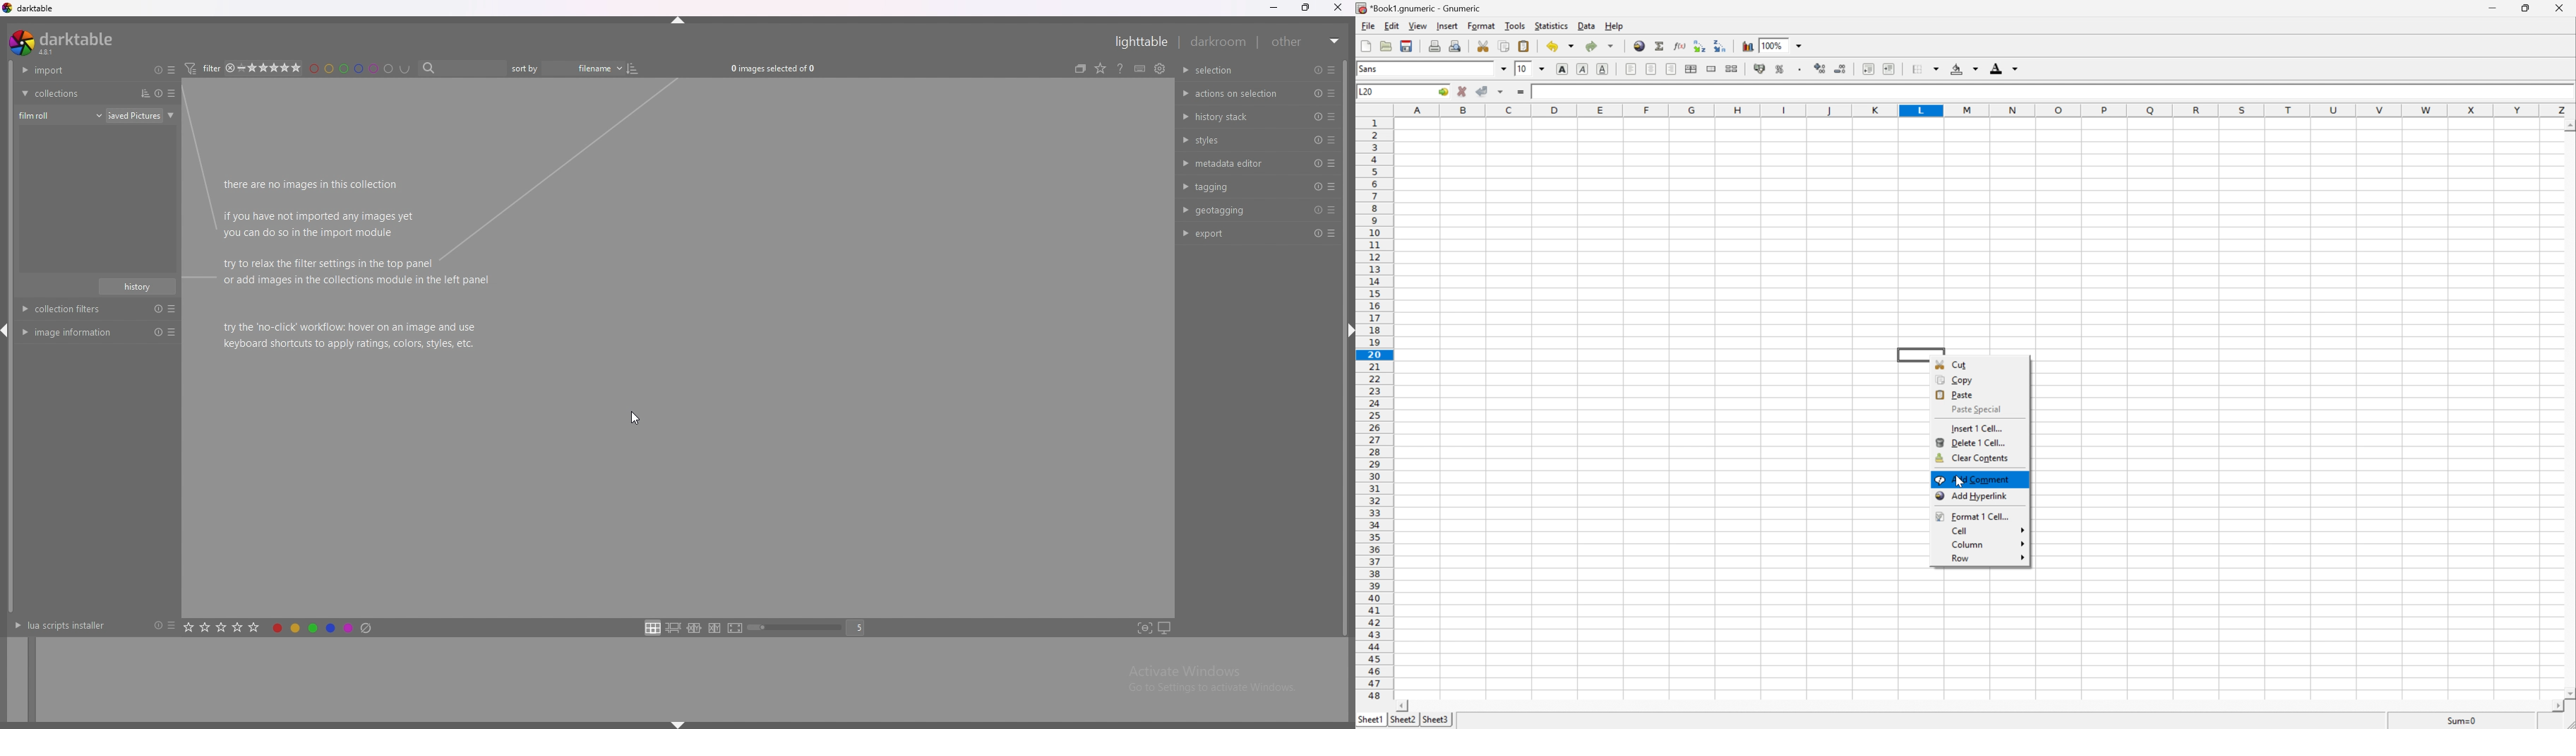 The image size is (2576, 756). What do you see at coordinates (1164, 628) in the screenshot?
I see `set display profile` at bounding box center [1164, 628].